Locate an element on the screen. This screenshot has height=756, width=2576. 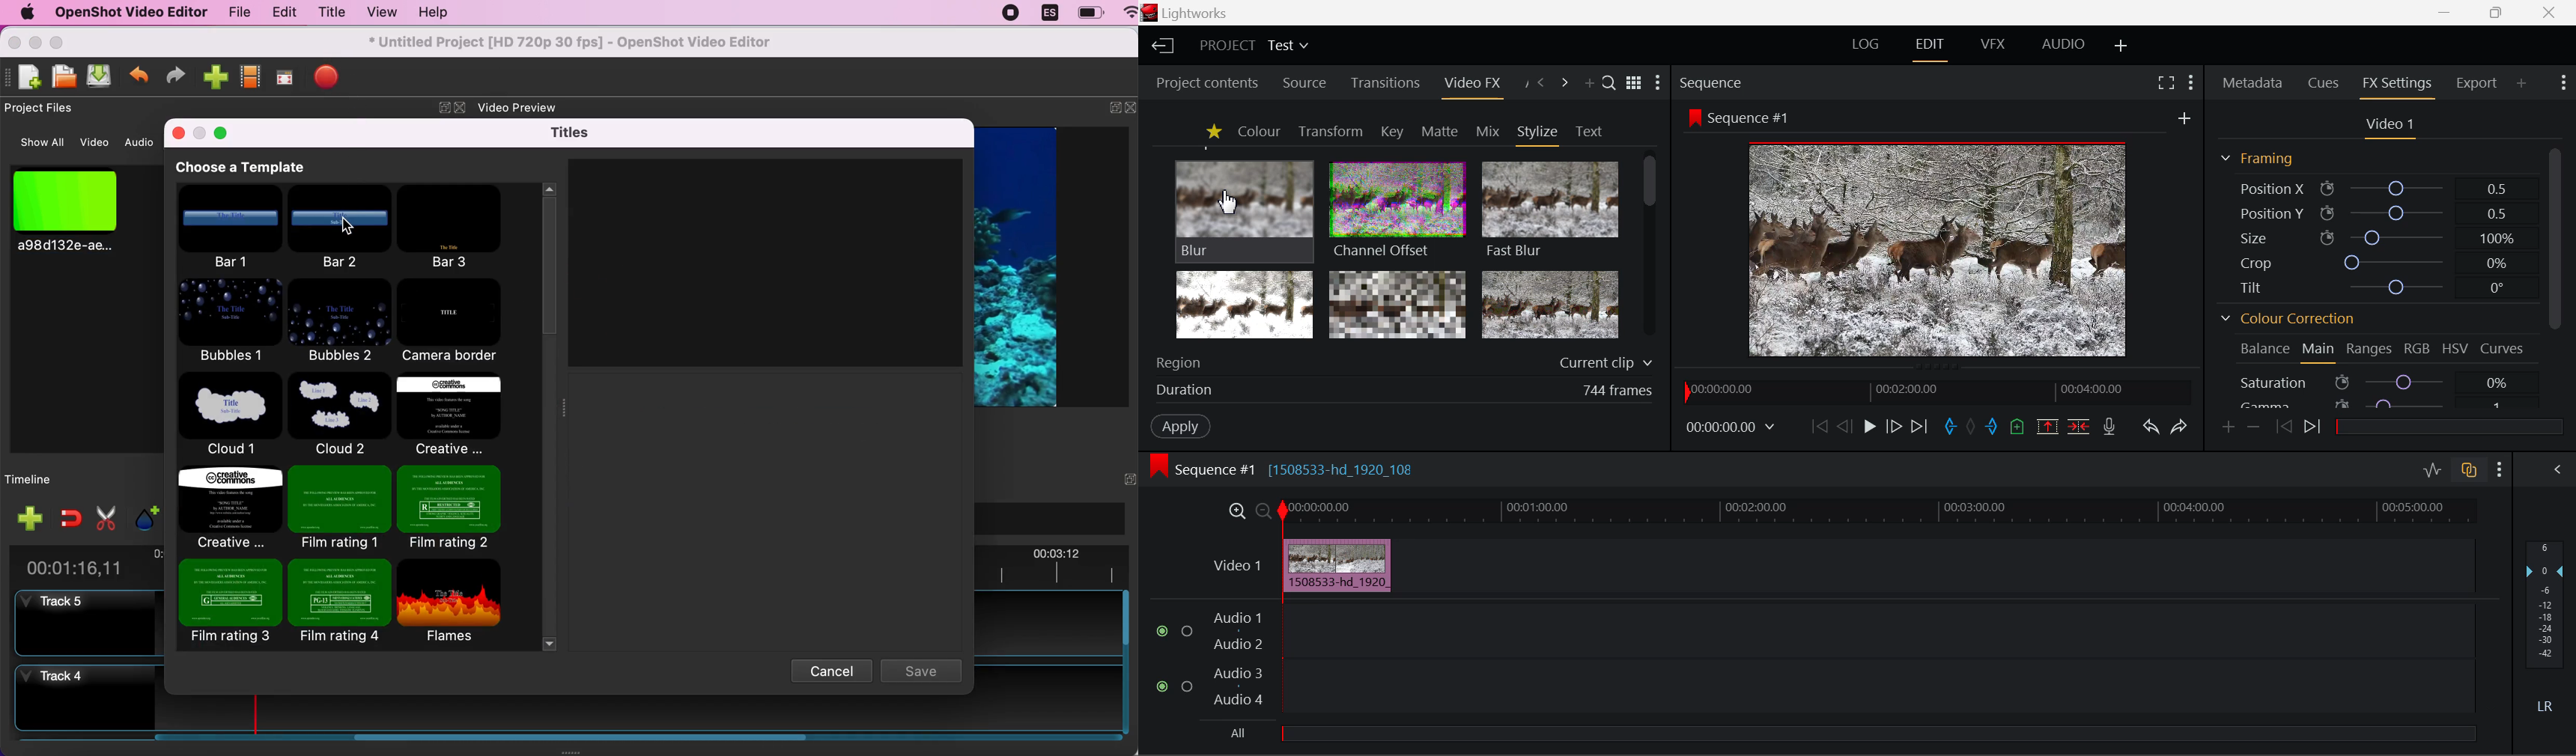
Cues is located at coordinates (2326, 84).